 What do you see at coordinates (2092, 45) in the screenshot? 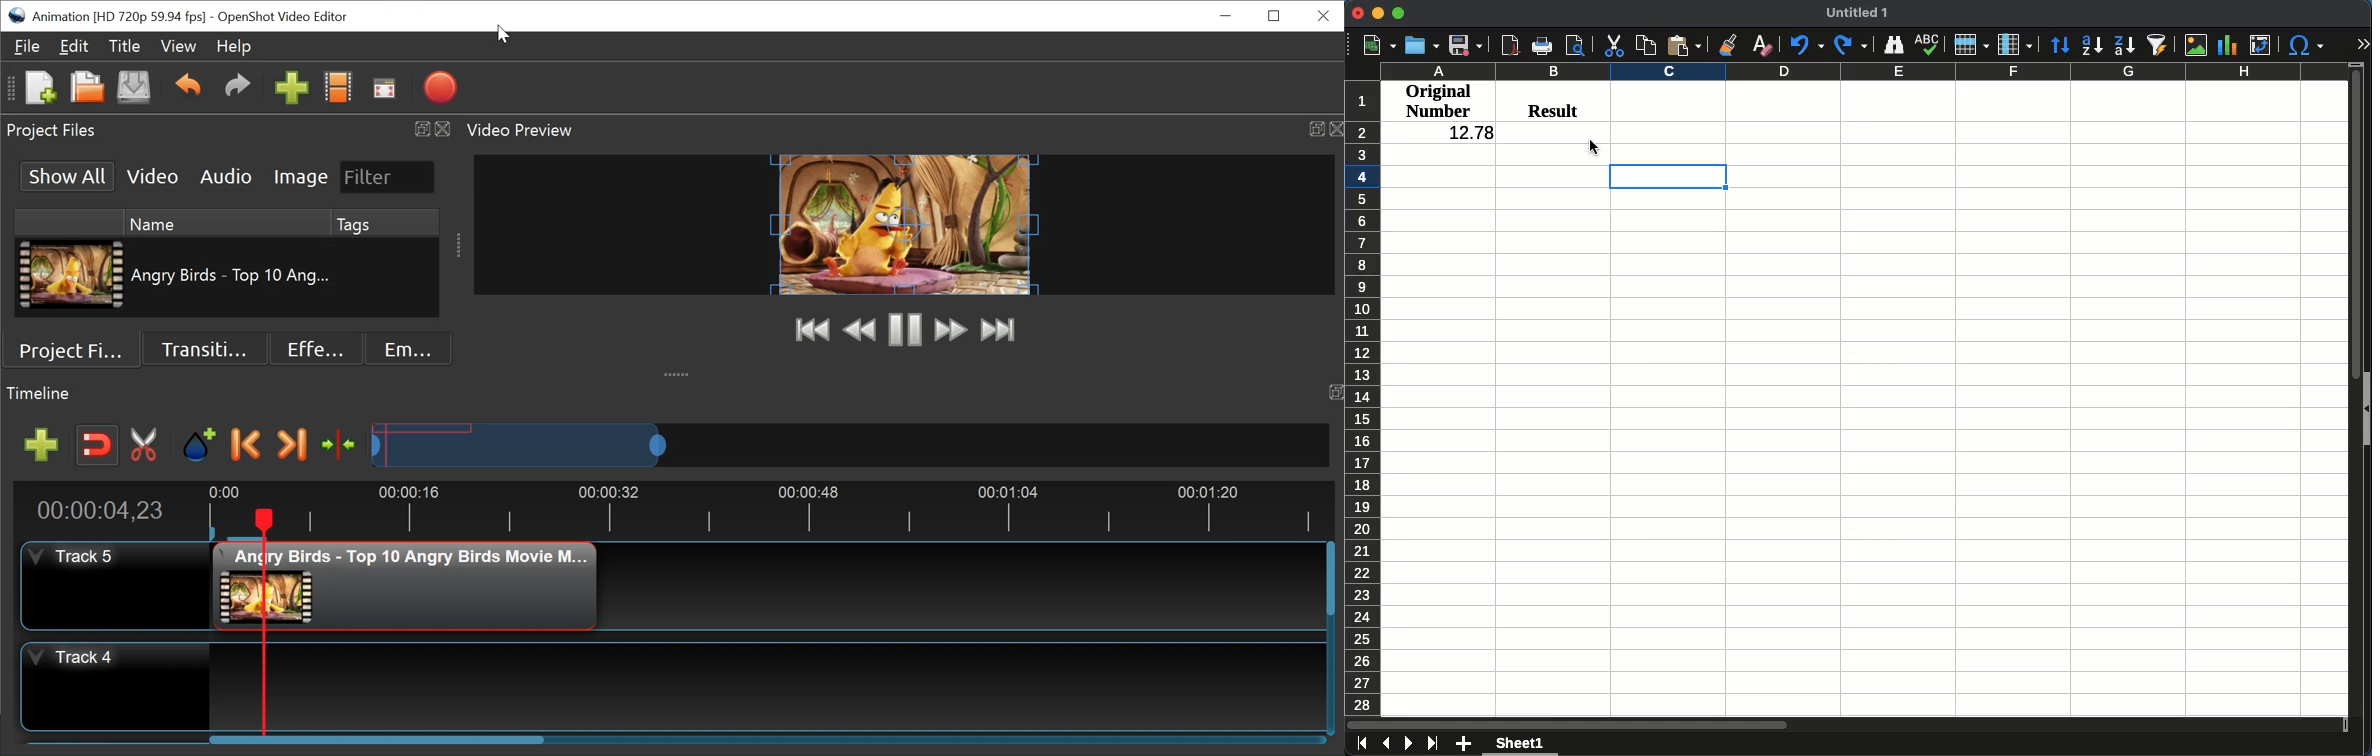
I see `ascending` at bounding box center [2092, 45].